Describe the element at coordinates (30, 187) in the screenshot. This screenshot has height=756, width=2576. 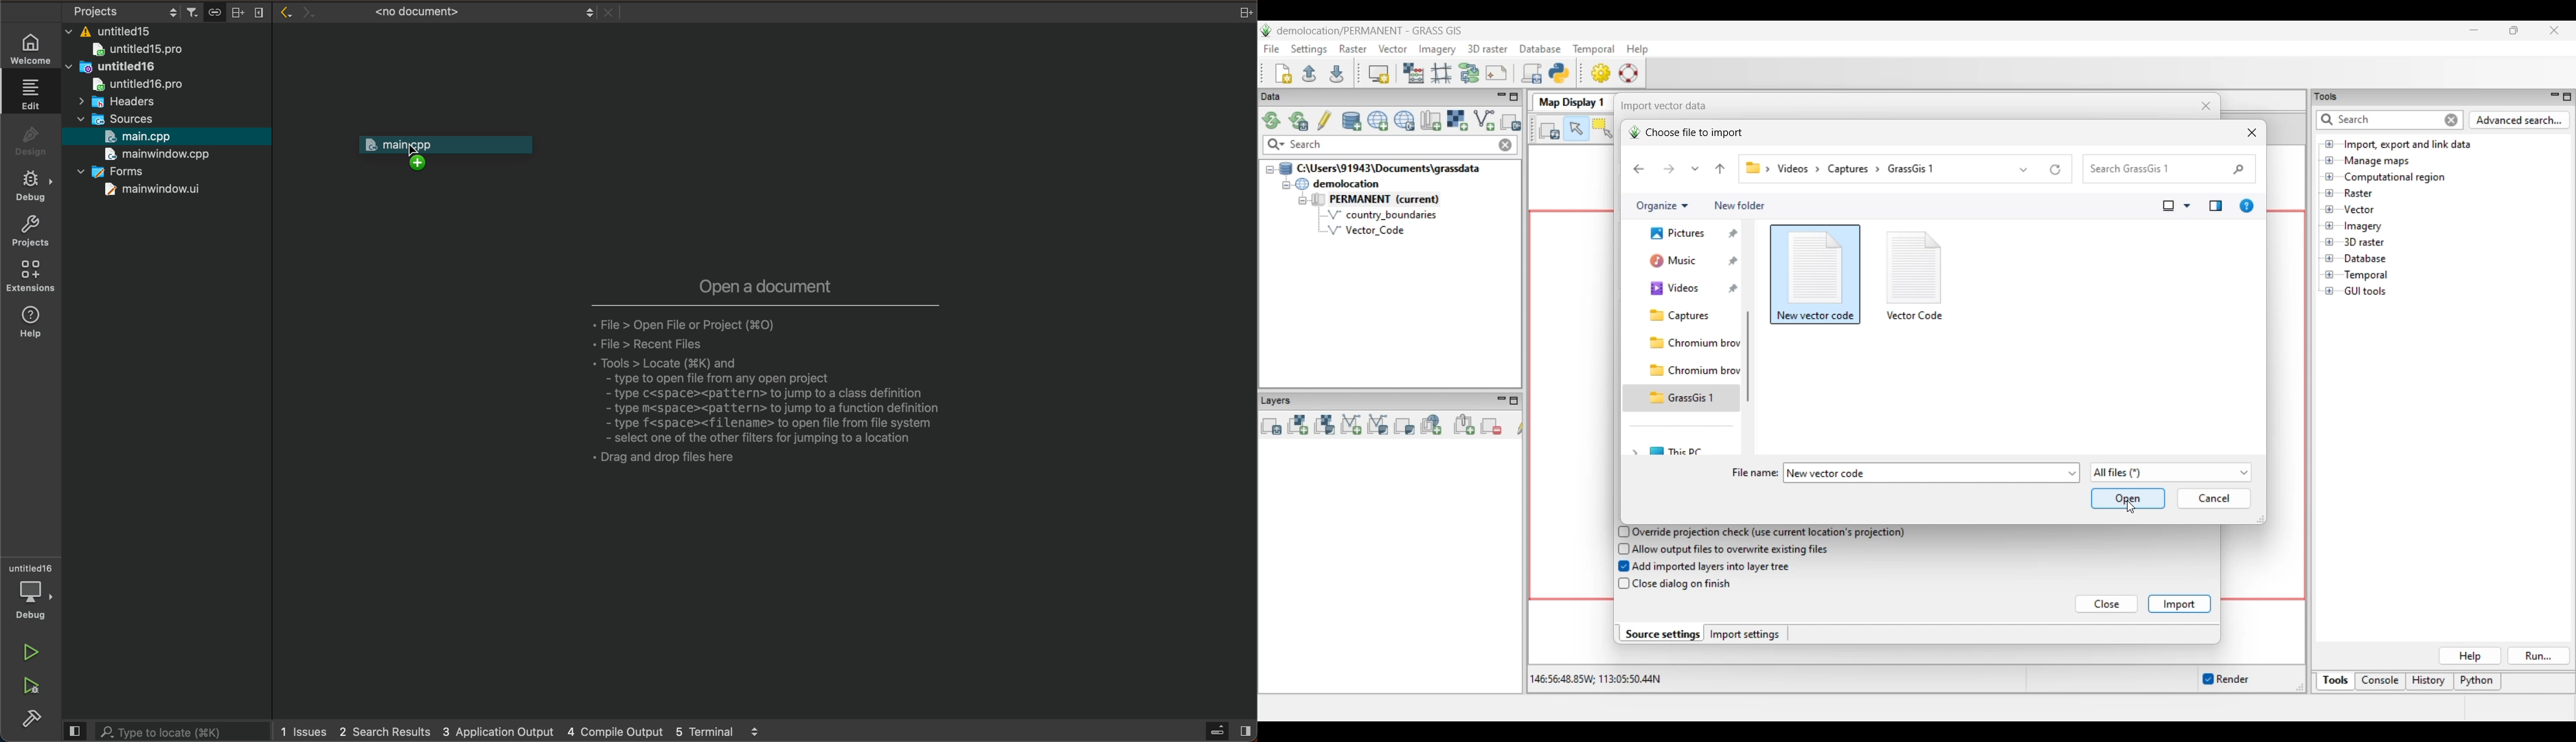
I see `debug` at that location.